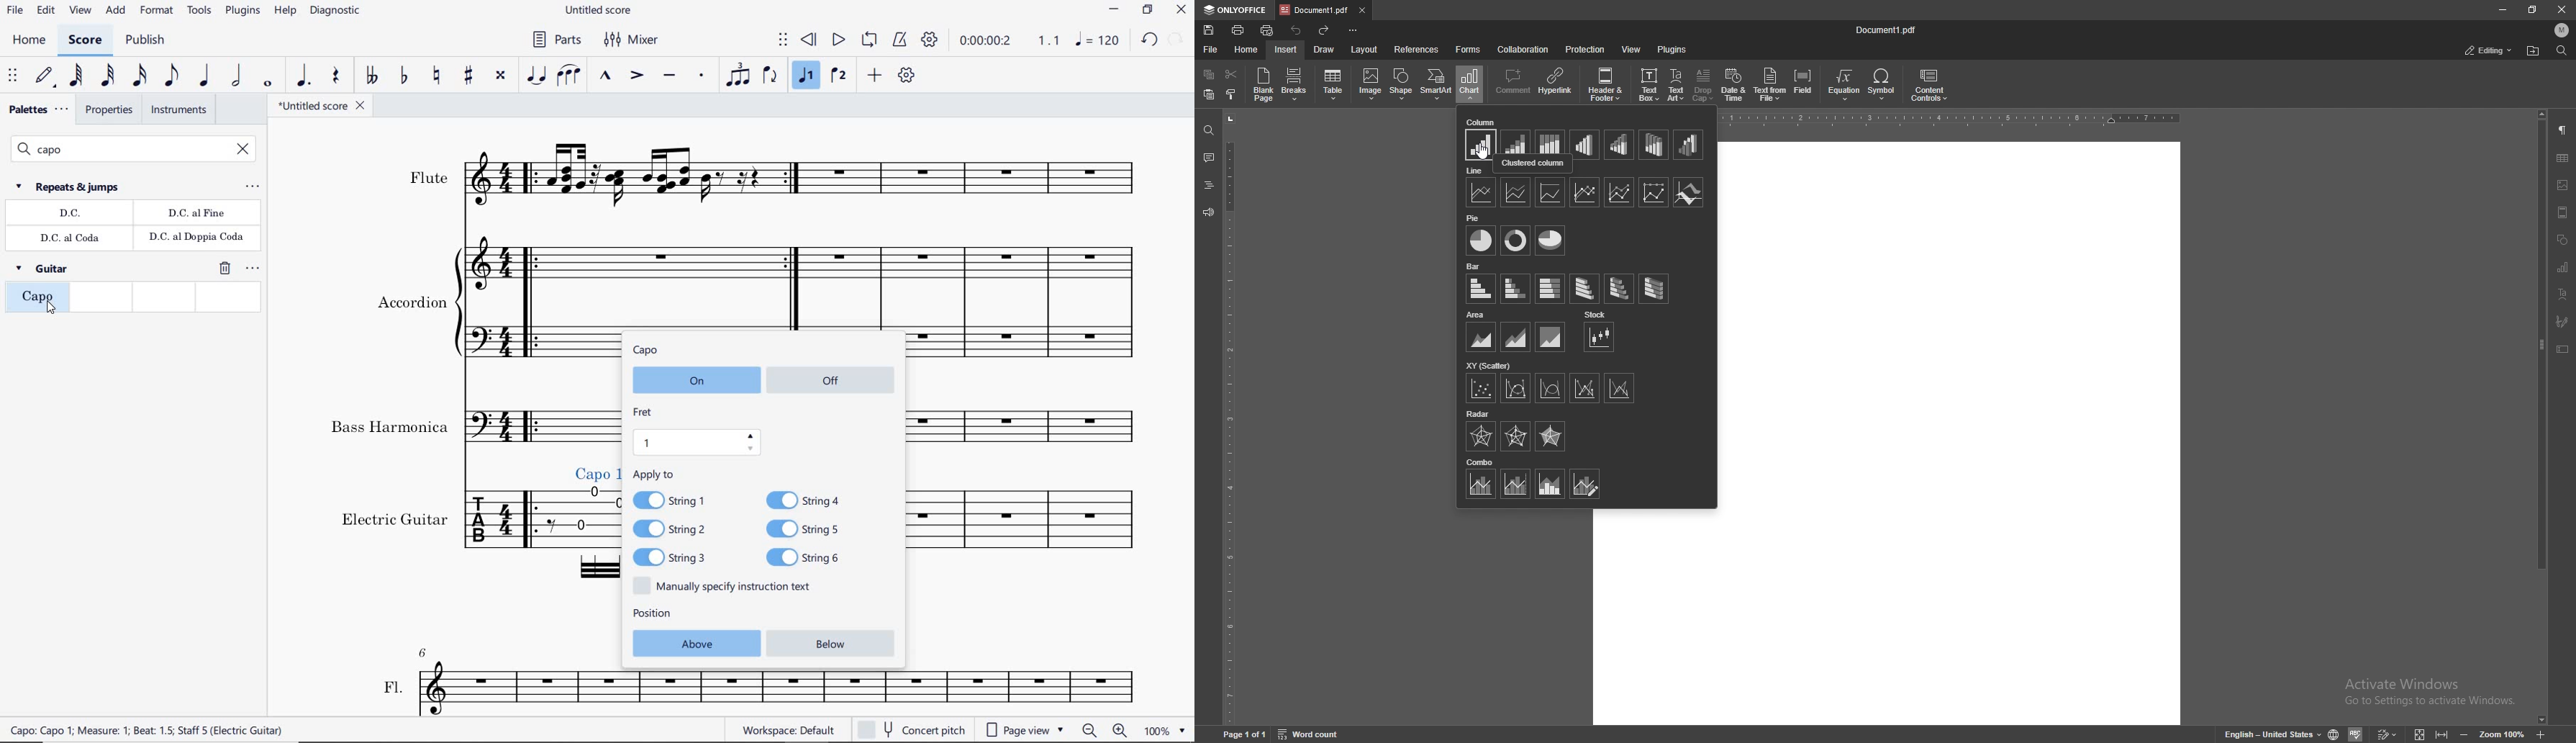 The height and width of the screenshot is (756, 2576). What do you see at coordinates (178, 112) in the screenshot?
I see `instruments` at bounding box center [178, 112].